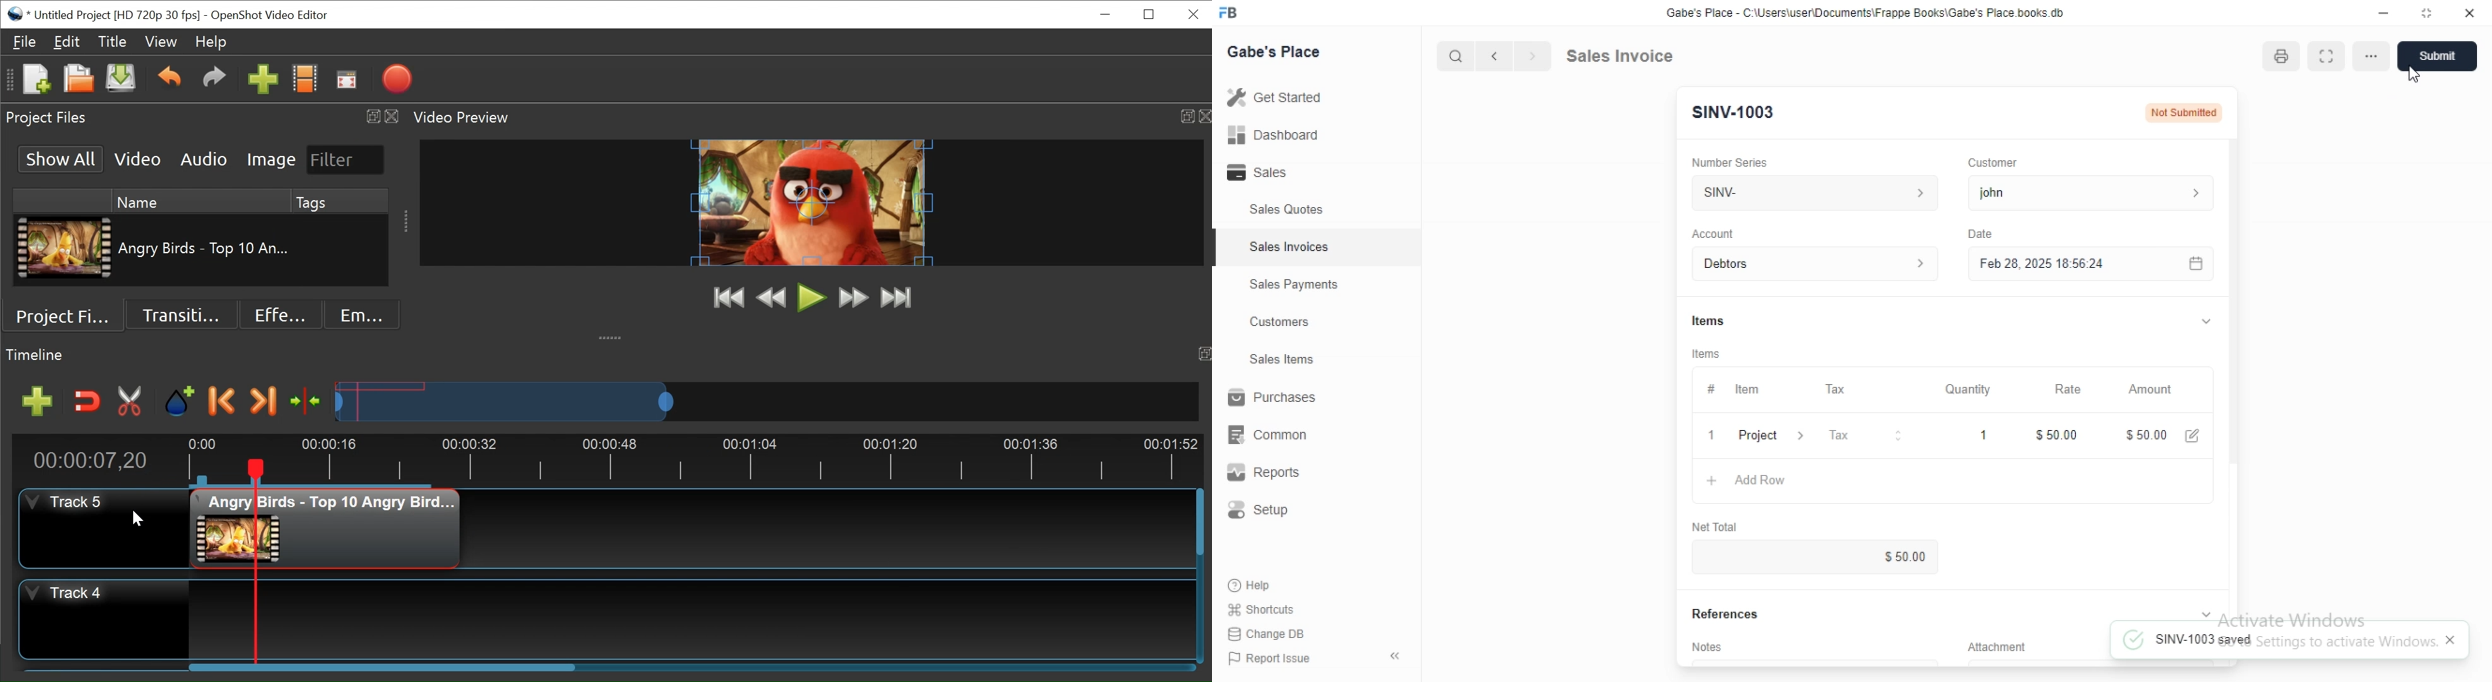  What do you see at coordinates (1289, 285) in the screenshot?
I see `Sales Payments` at bounding box center [1289, 285].